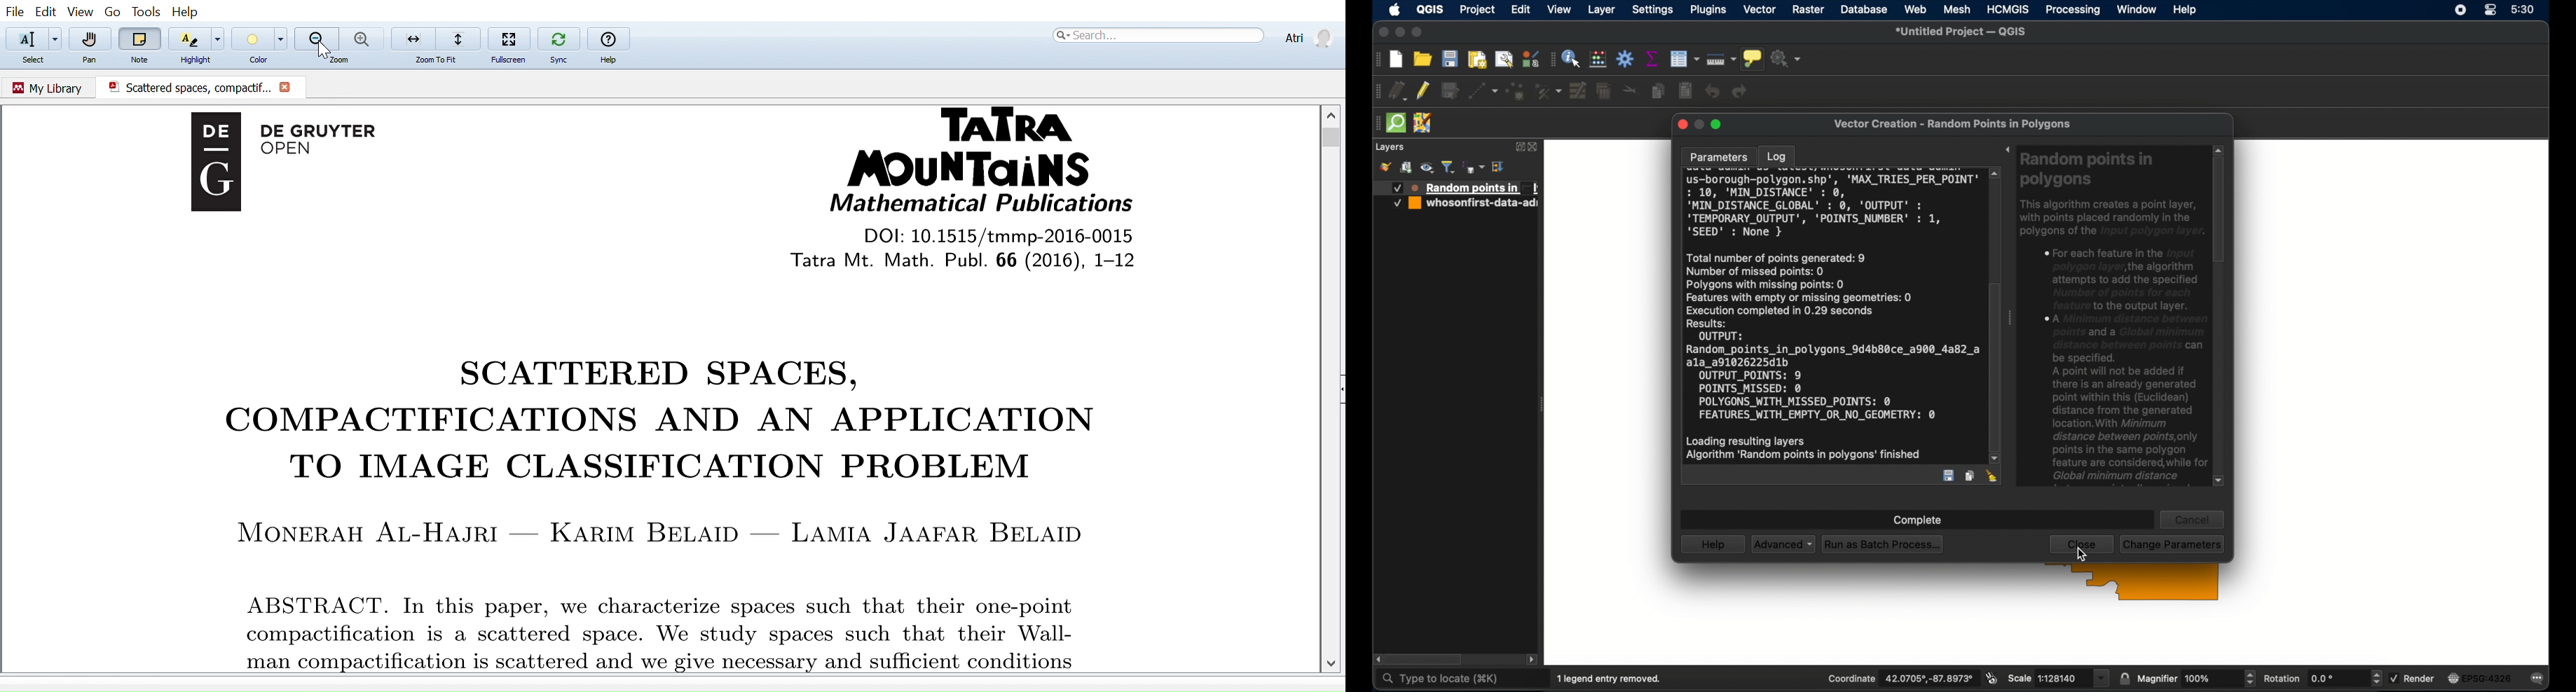  What do you see at coordinates (1333, 139) in the screenshot?
I see `Vertical scrollbar` at bounding box center [1333, 139].